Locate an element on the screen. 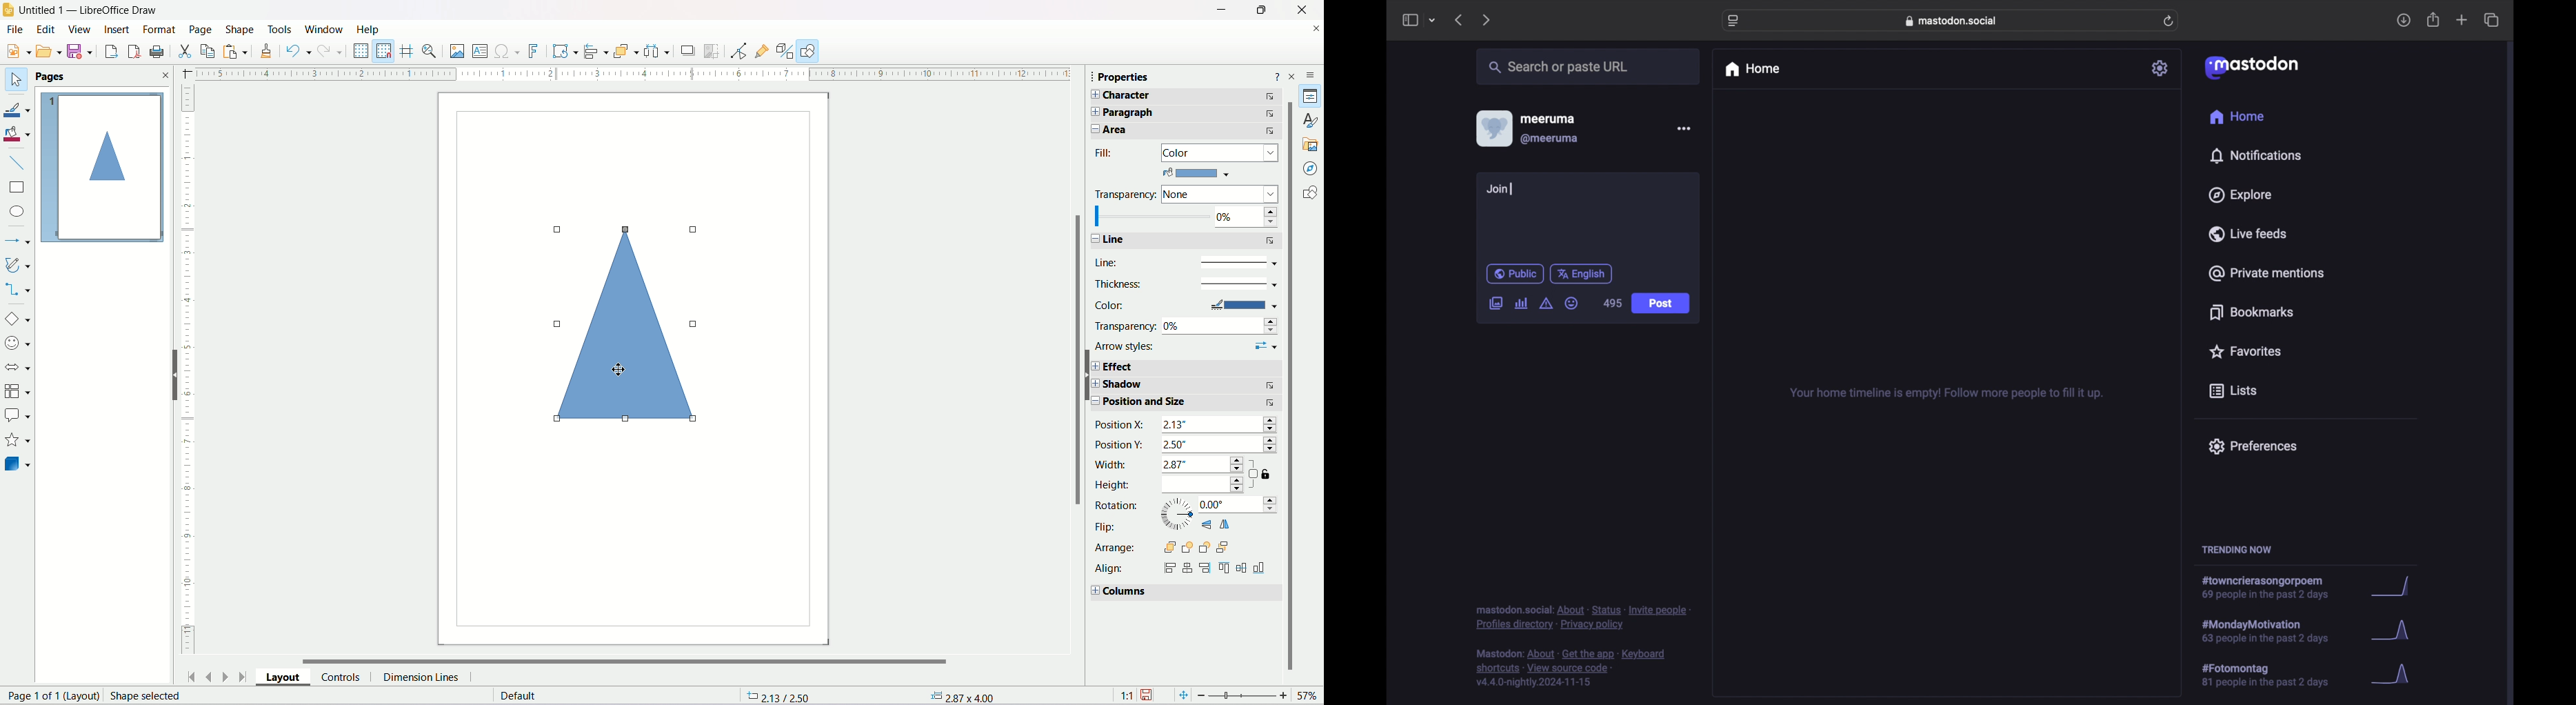  Tools is located at coordinates (280, 29).